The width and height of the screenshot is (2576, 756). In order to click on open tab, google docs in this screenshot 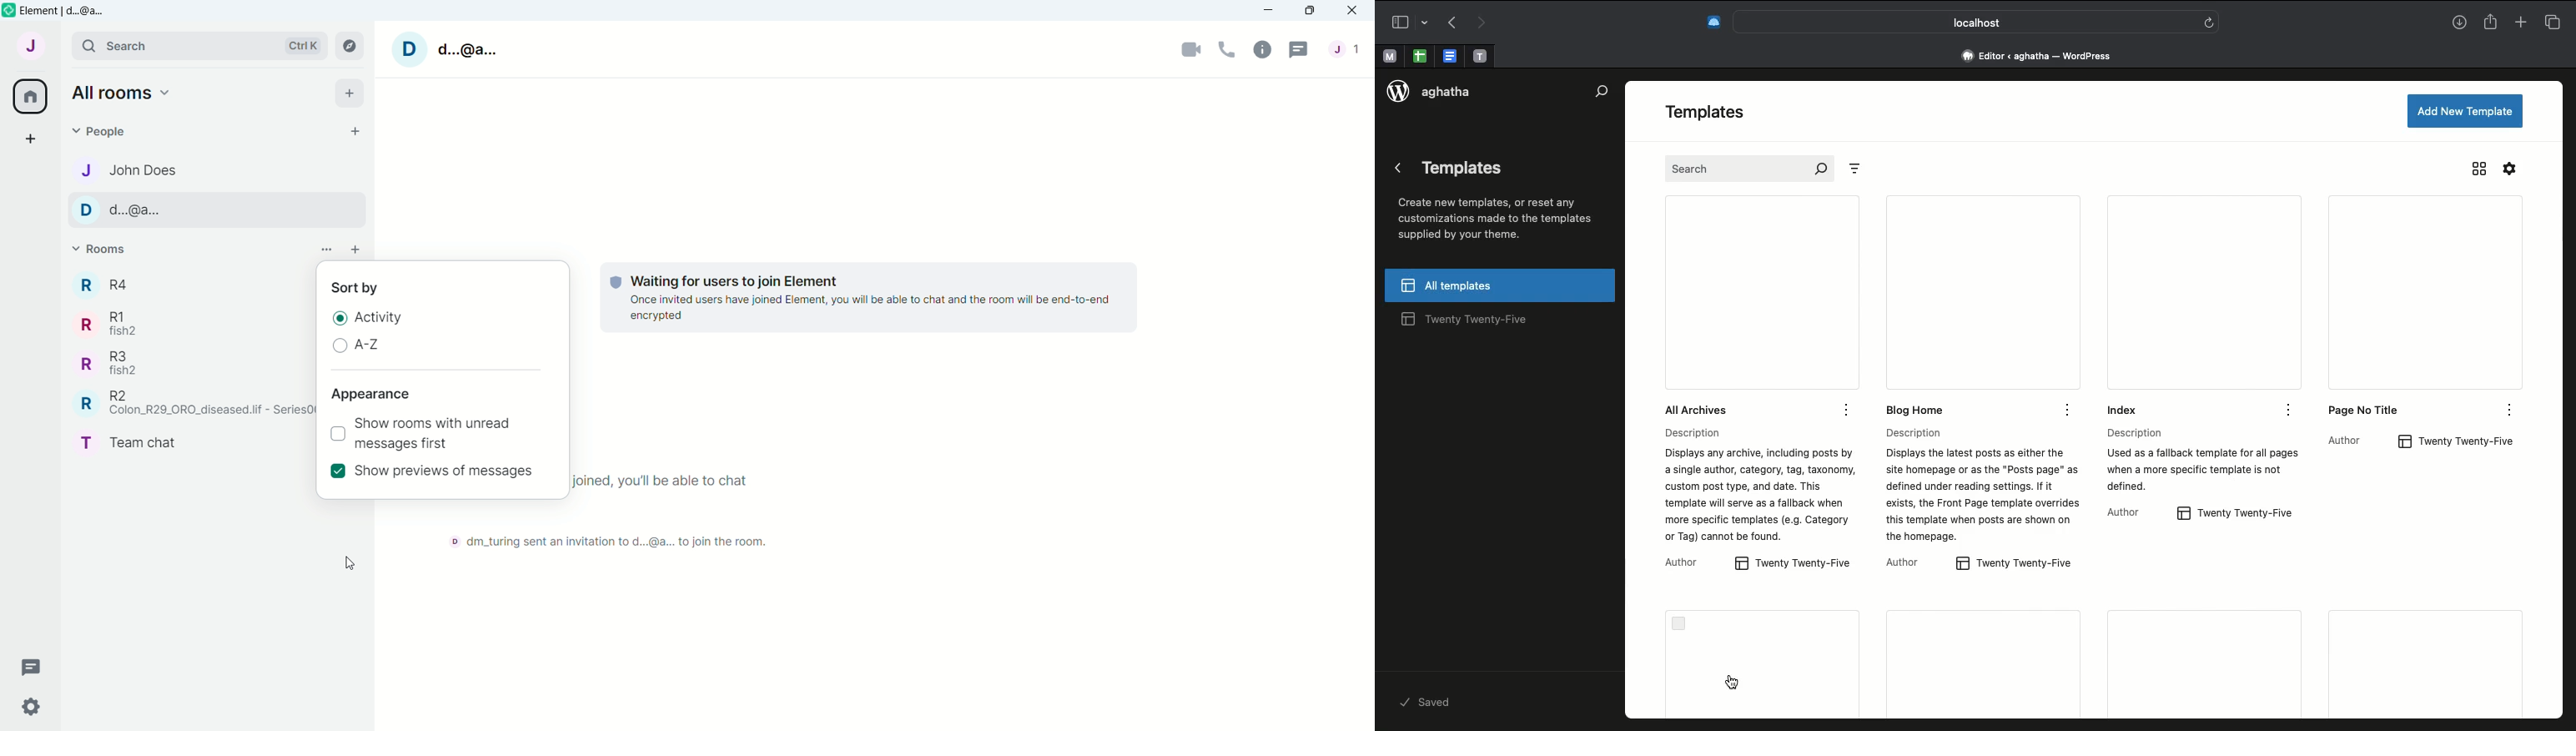, I will do `click(1448, 57)`.